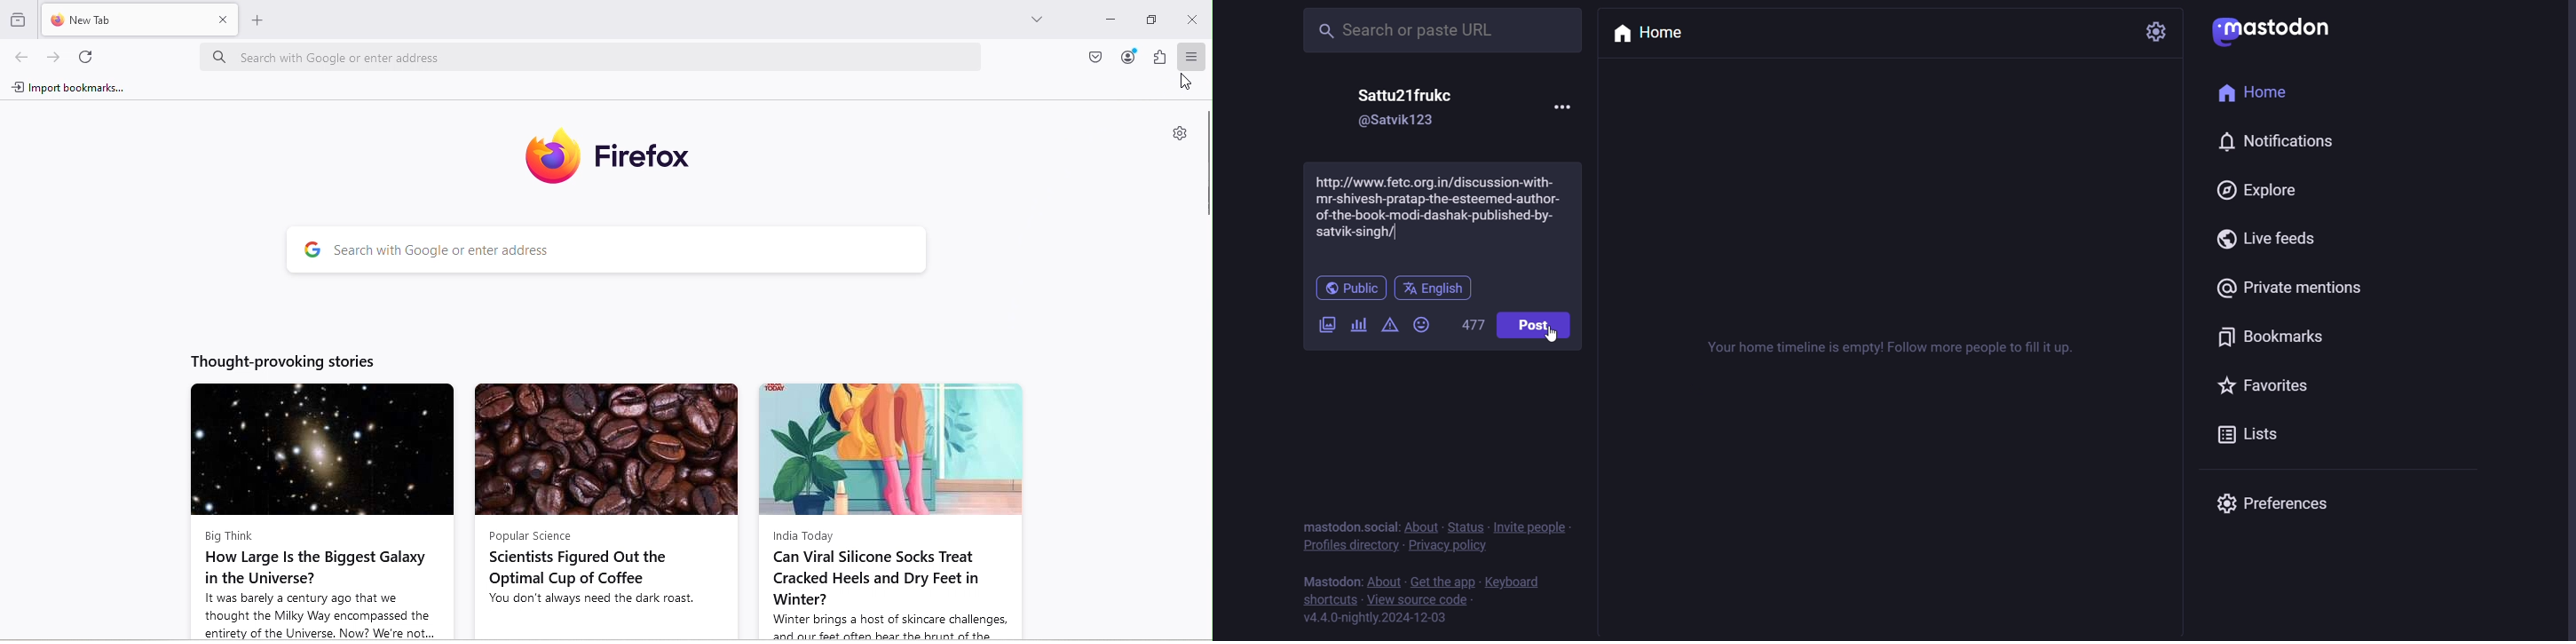 The height and width of the screenshot is (644, 2576). What do you see at coordinates (1445, 583) in the screenshot?
I see `get the app` at bounding box center [1445, 583].